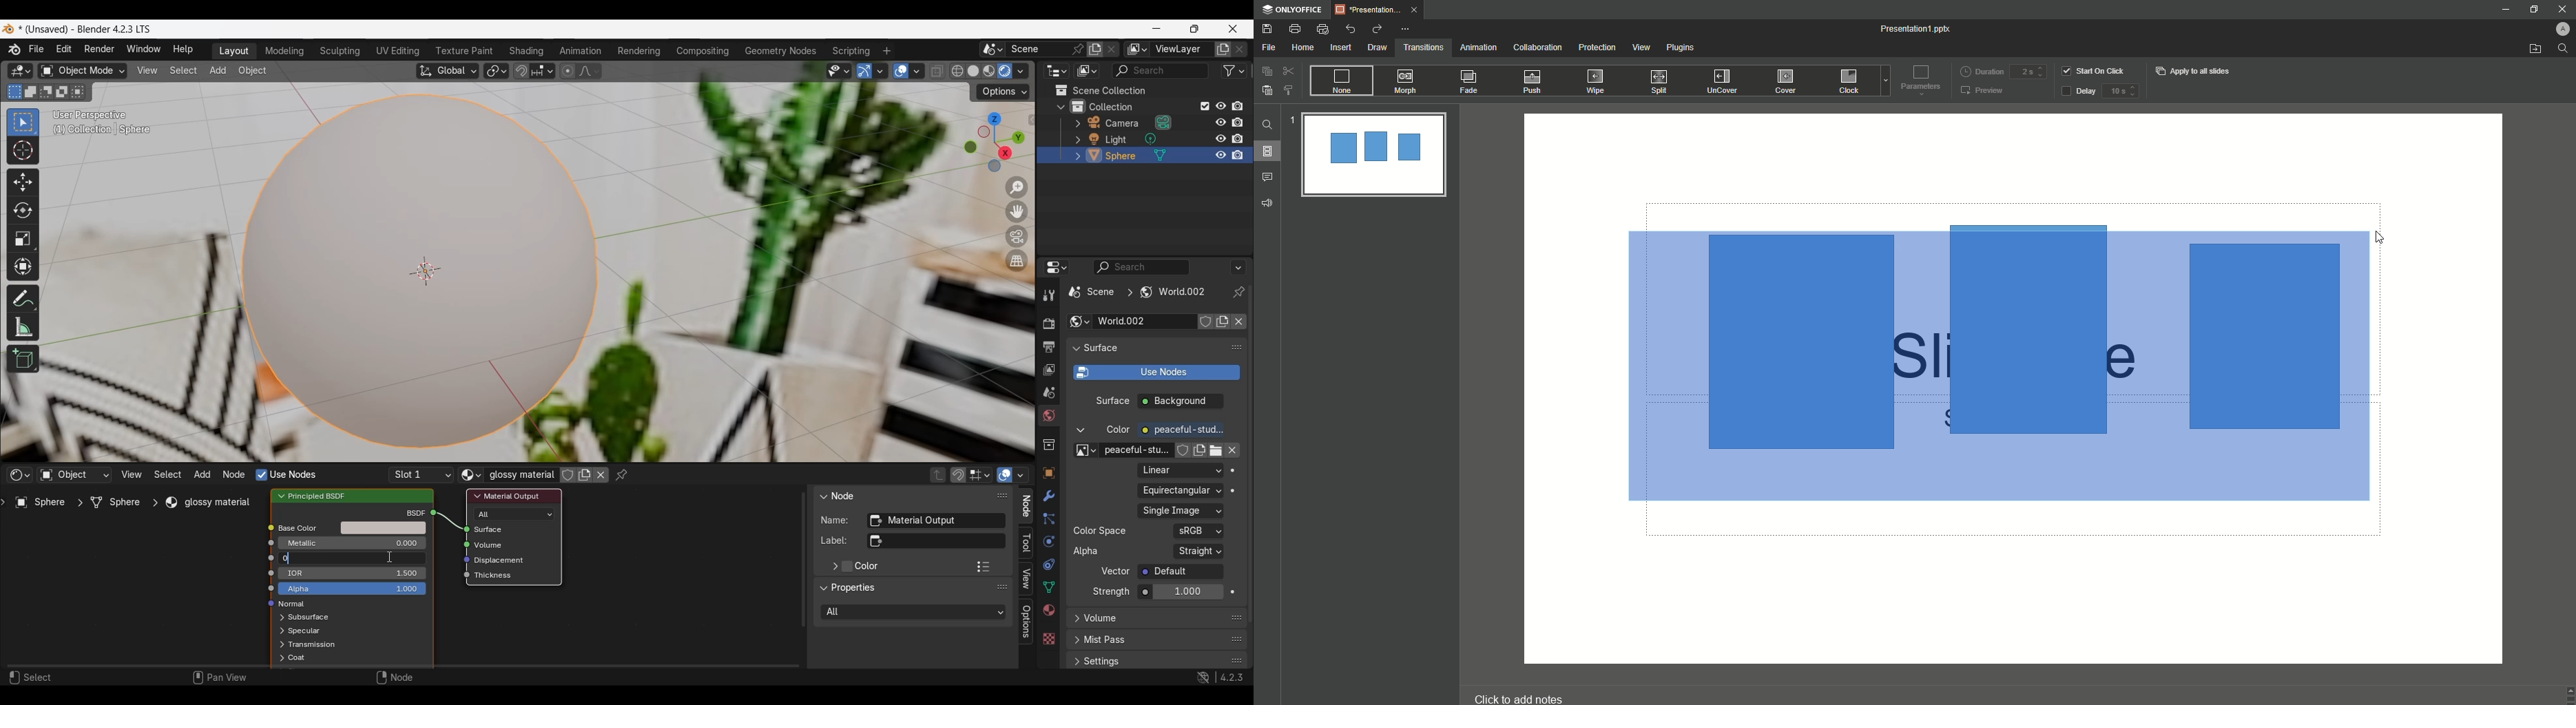  Describe the element at coordinates (437, 512) in the screenshot. I see `icon` at that location.